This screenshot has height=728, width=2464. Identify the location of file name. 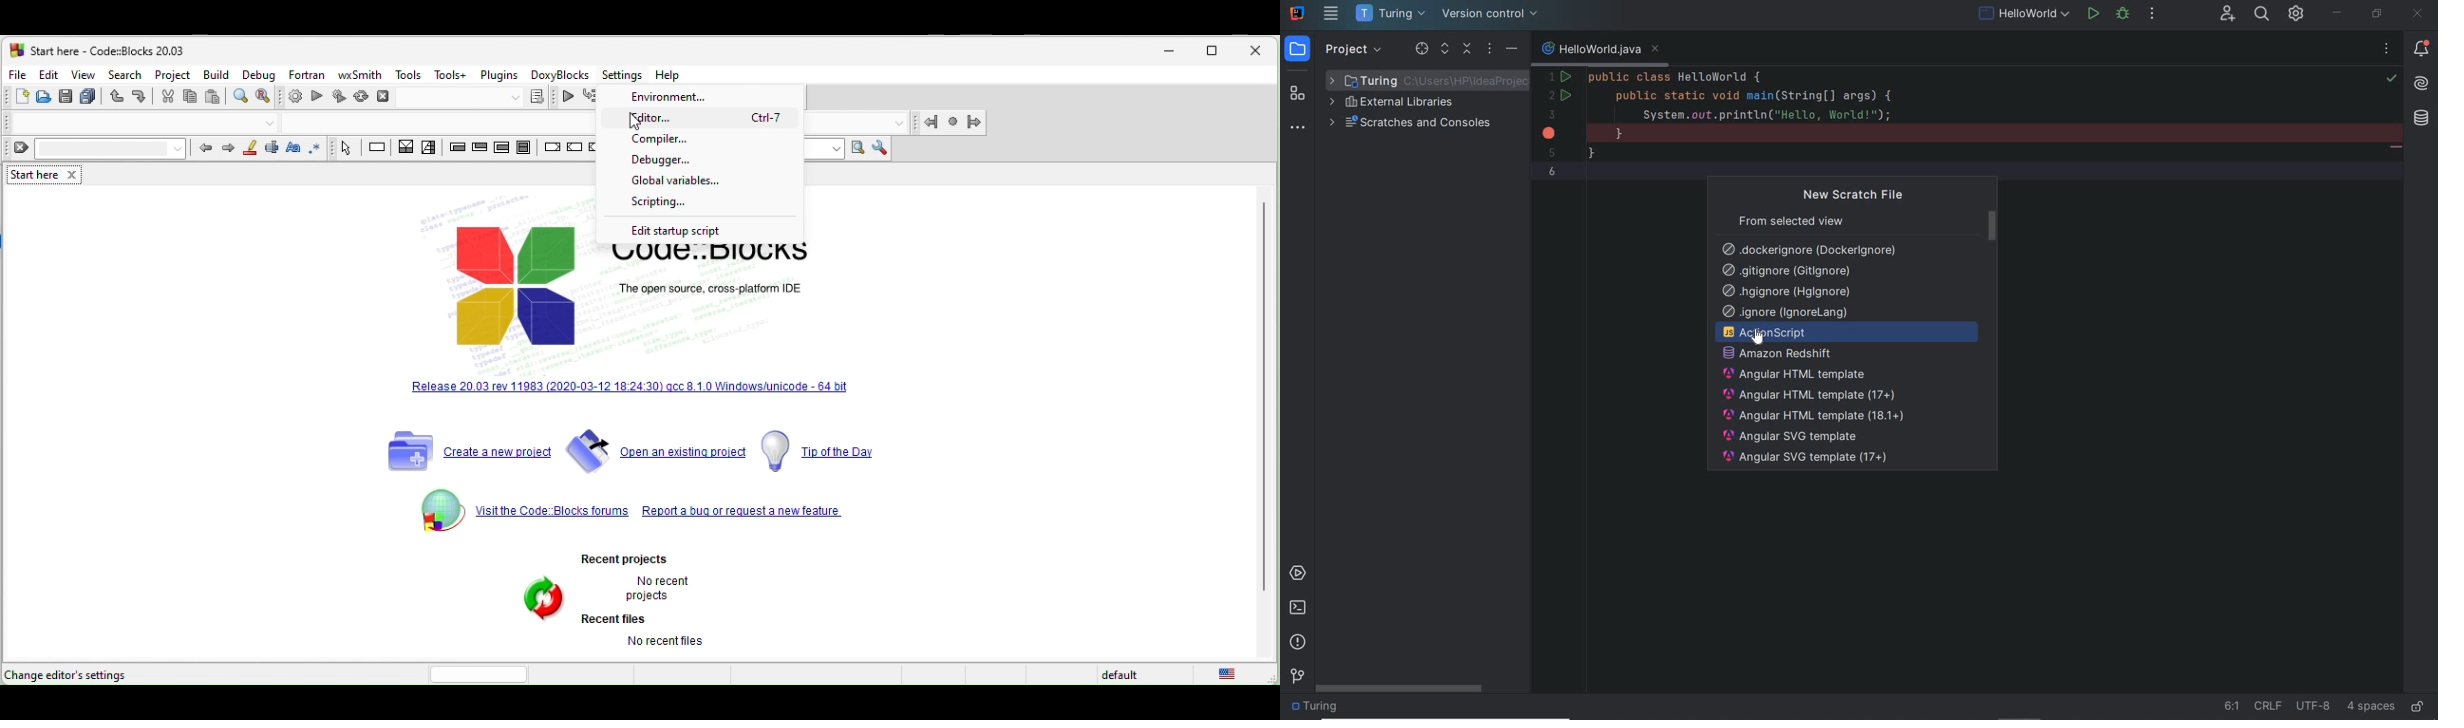
(1591, 50).